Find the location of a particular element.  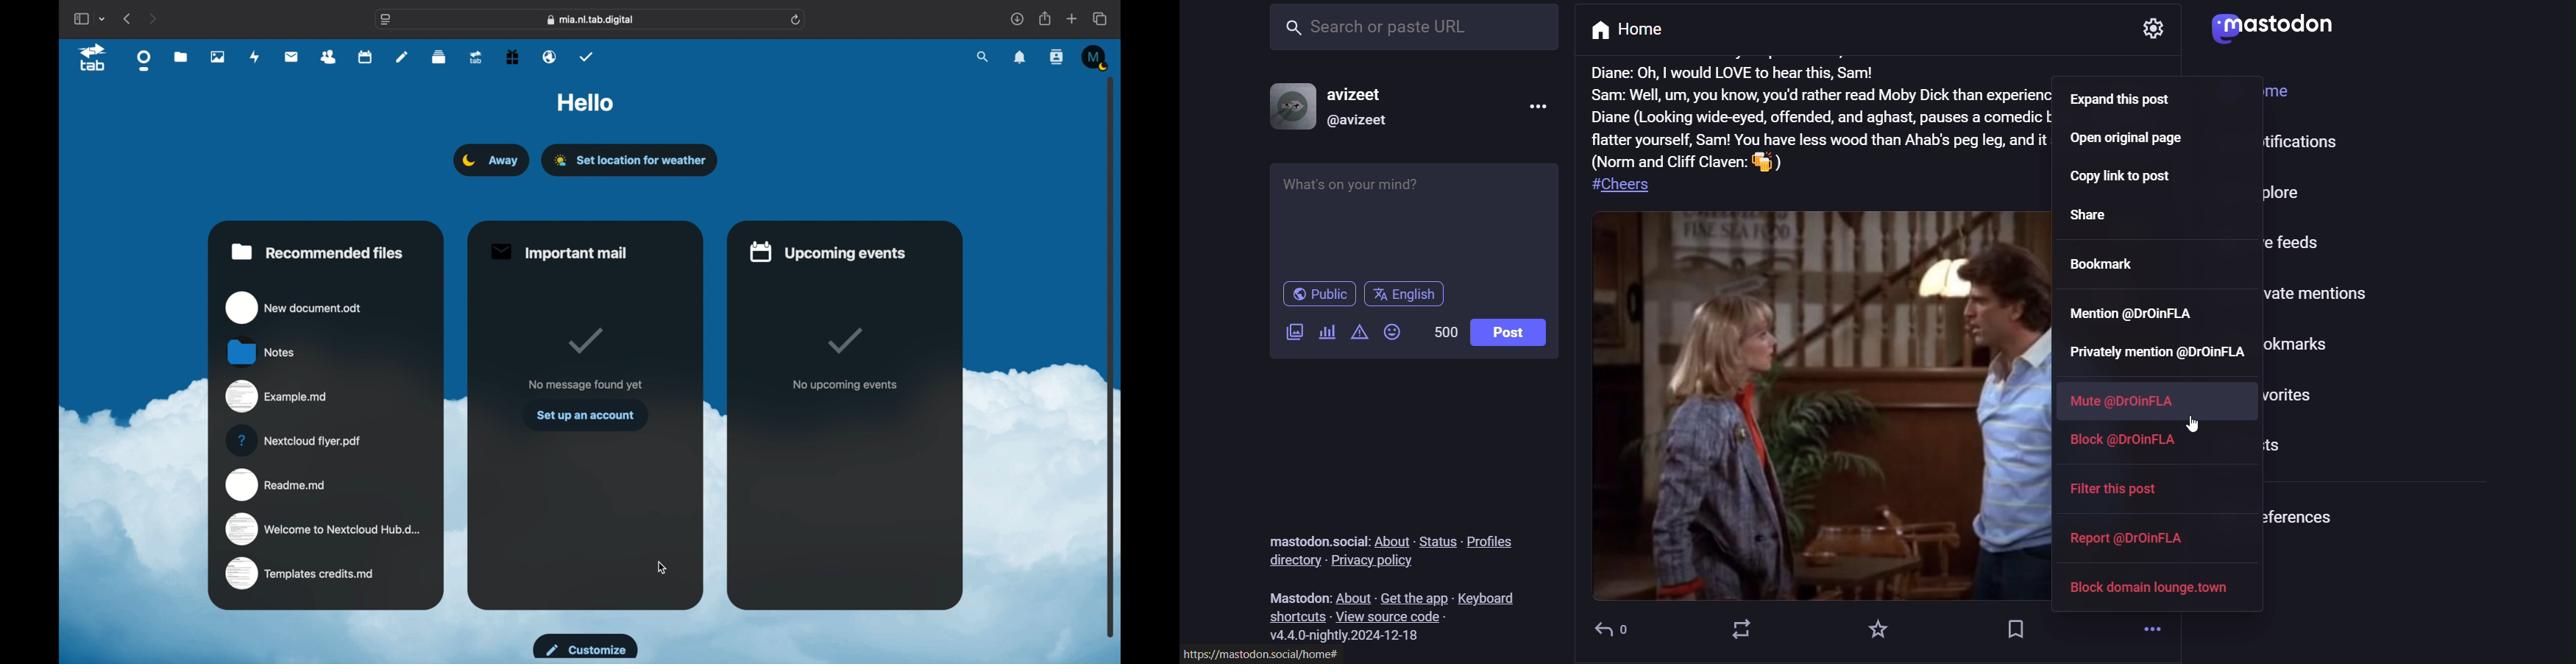

share is located at coordinates (2106, 214).